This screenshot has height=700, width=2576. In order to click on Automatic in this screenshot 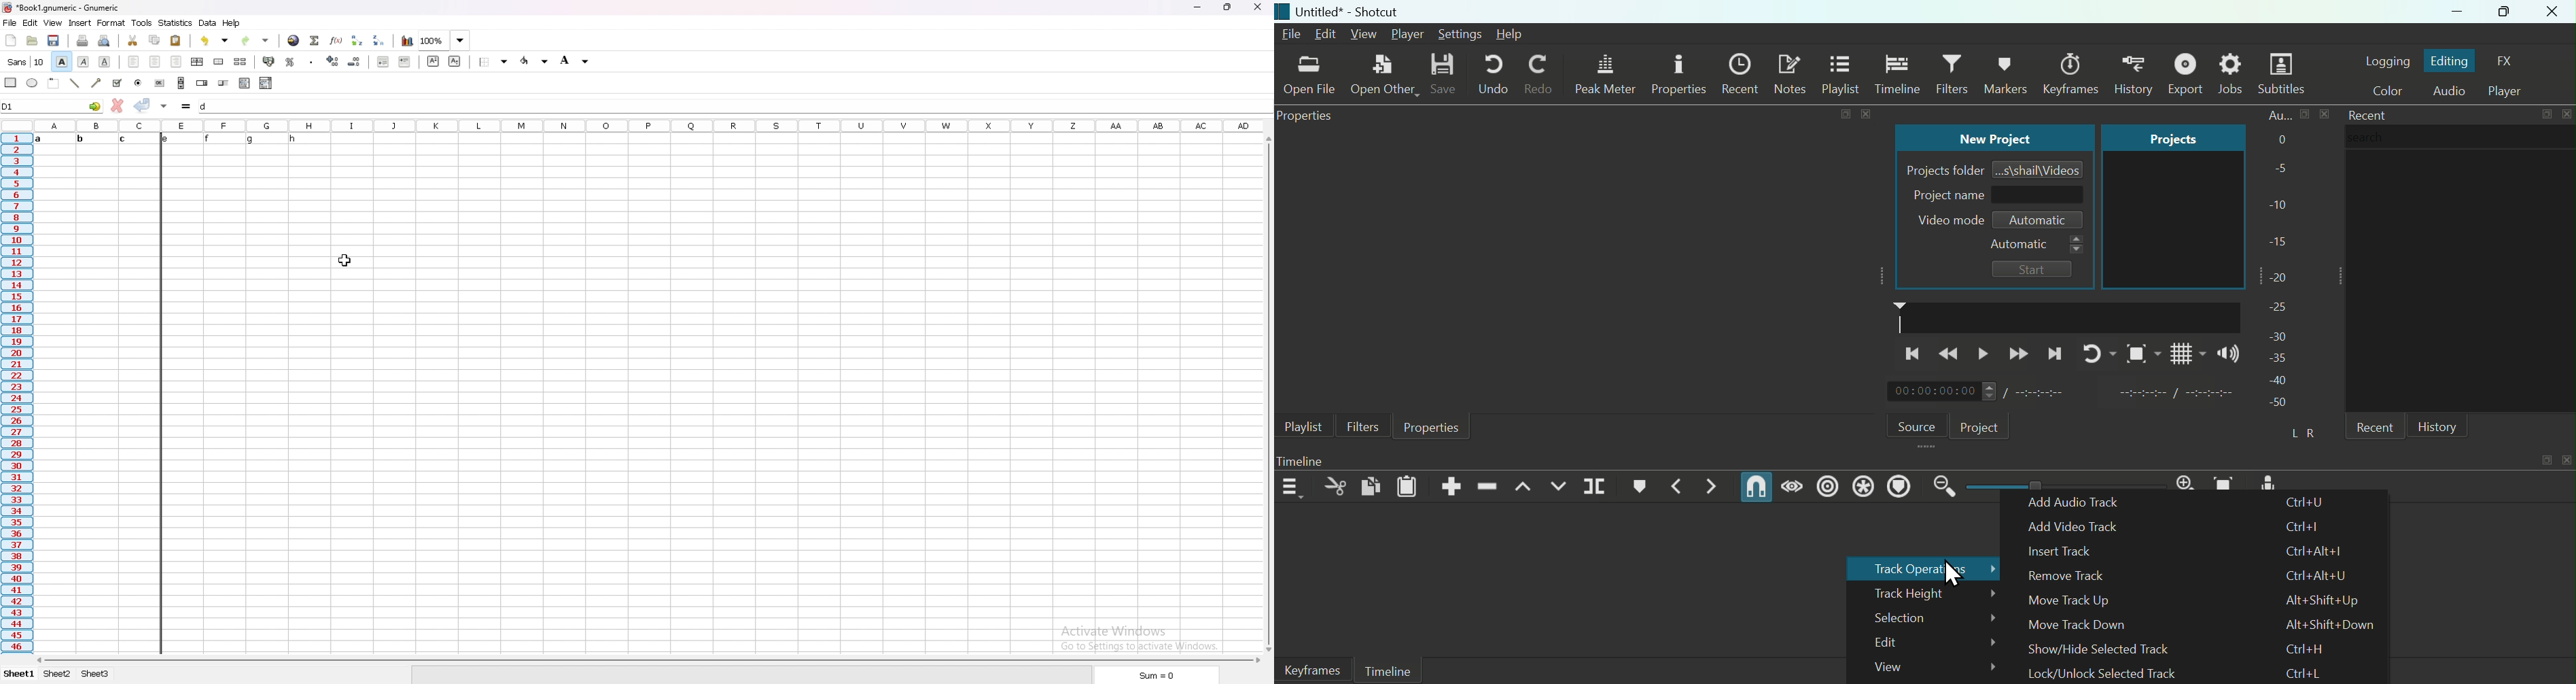, I will do `click(2035, 245)`.